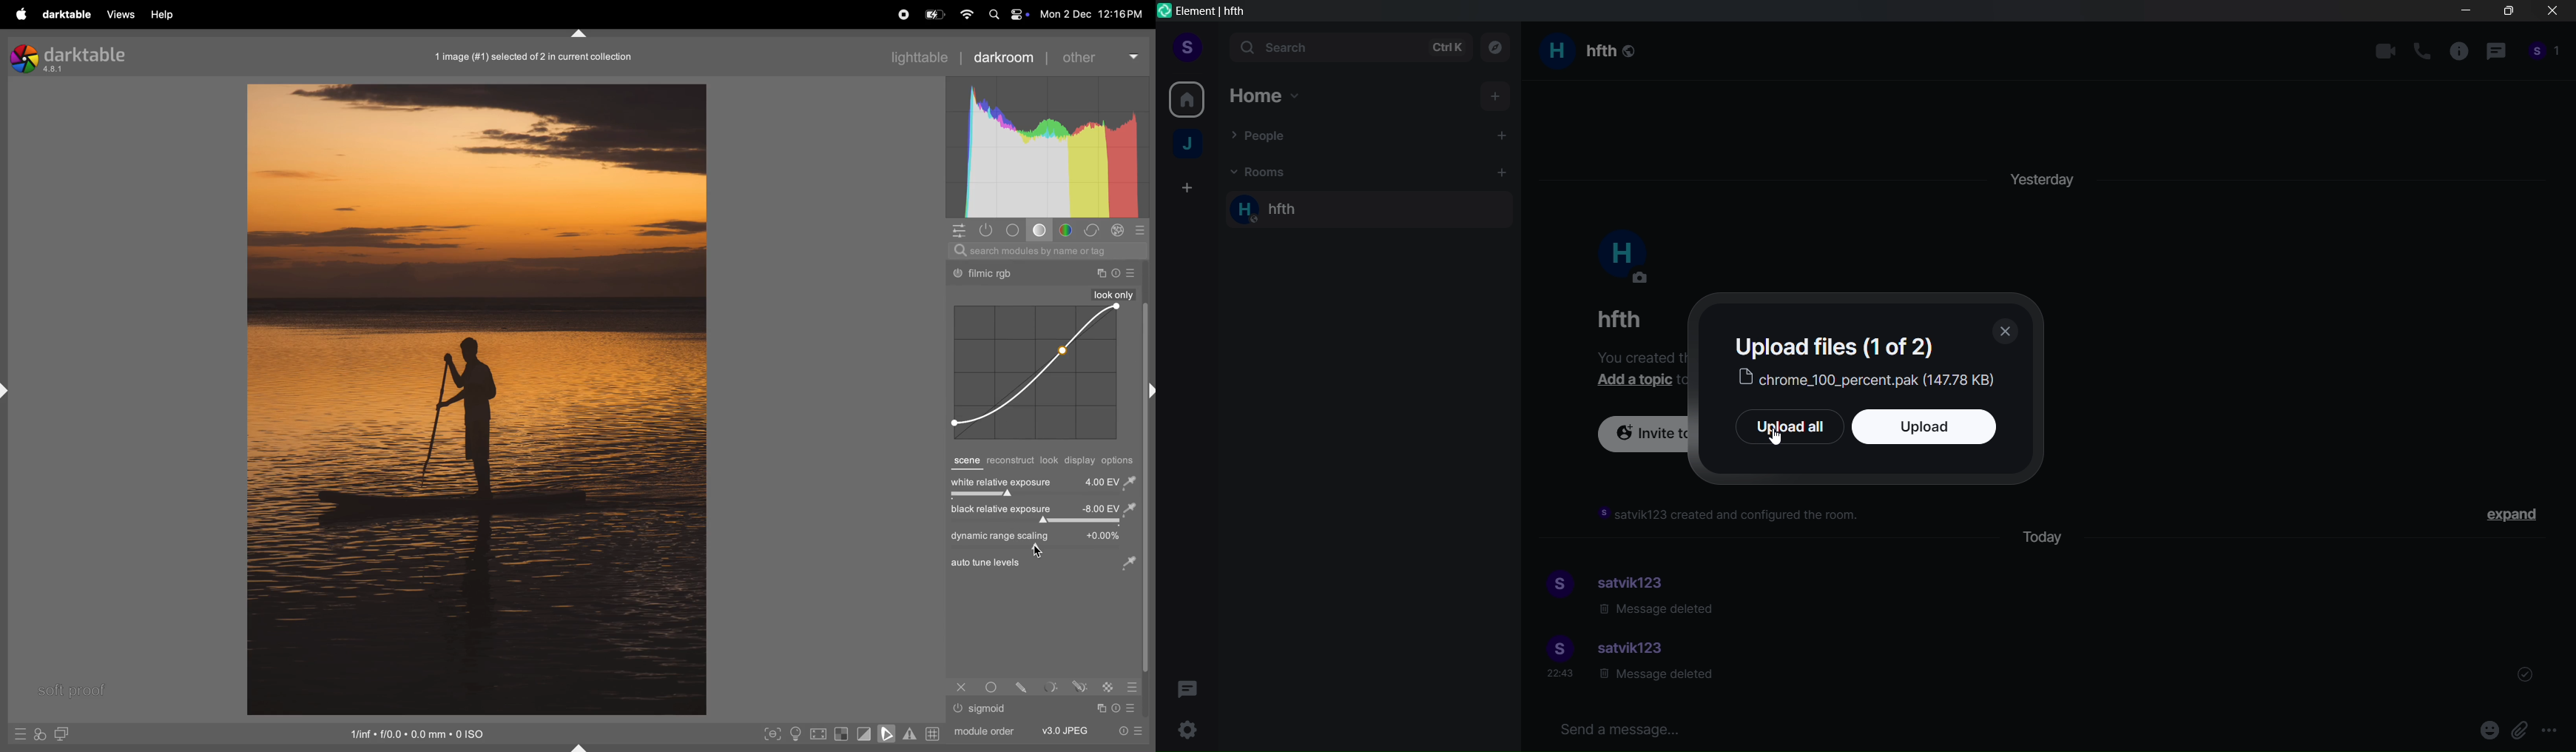 This screenshot has height=756, width=2576. I want to click on soft proofing, so click(889, 733).